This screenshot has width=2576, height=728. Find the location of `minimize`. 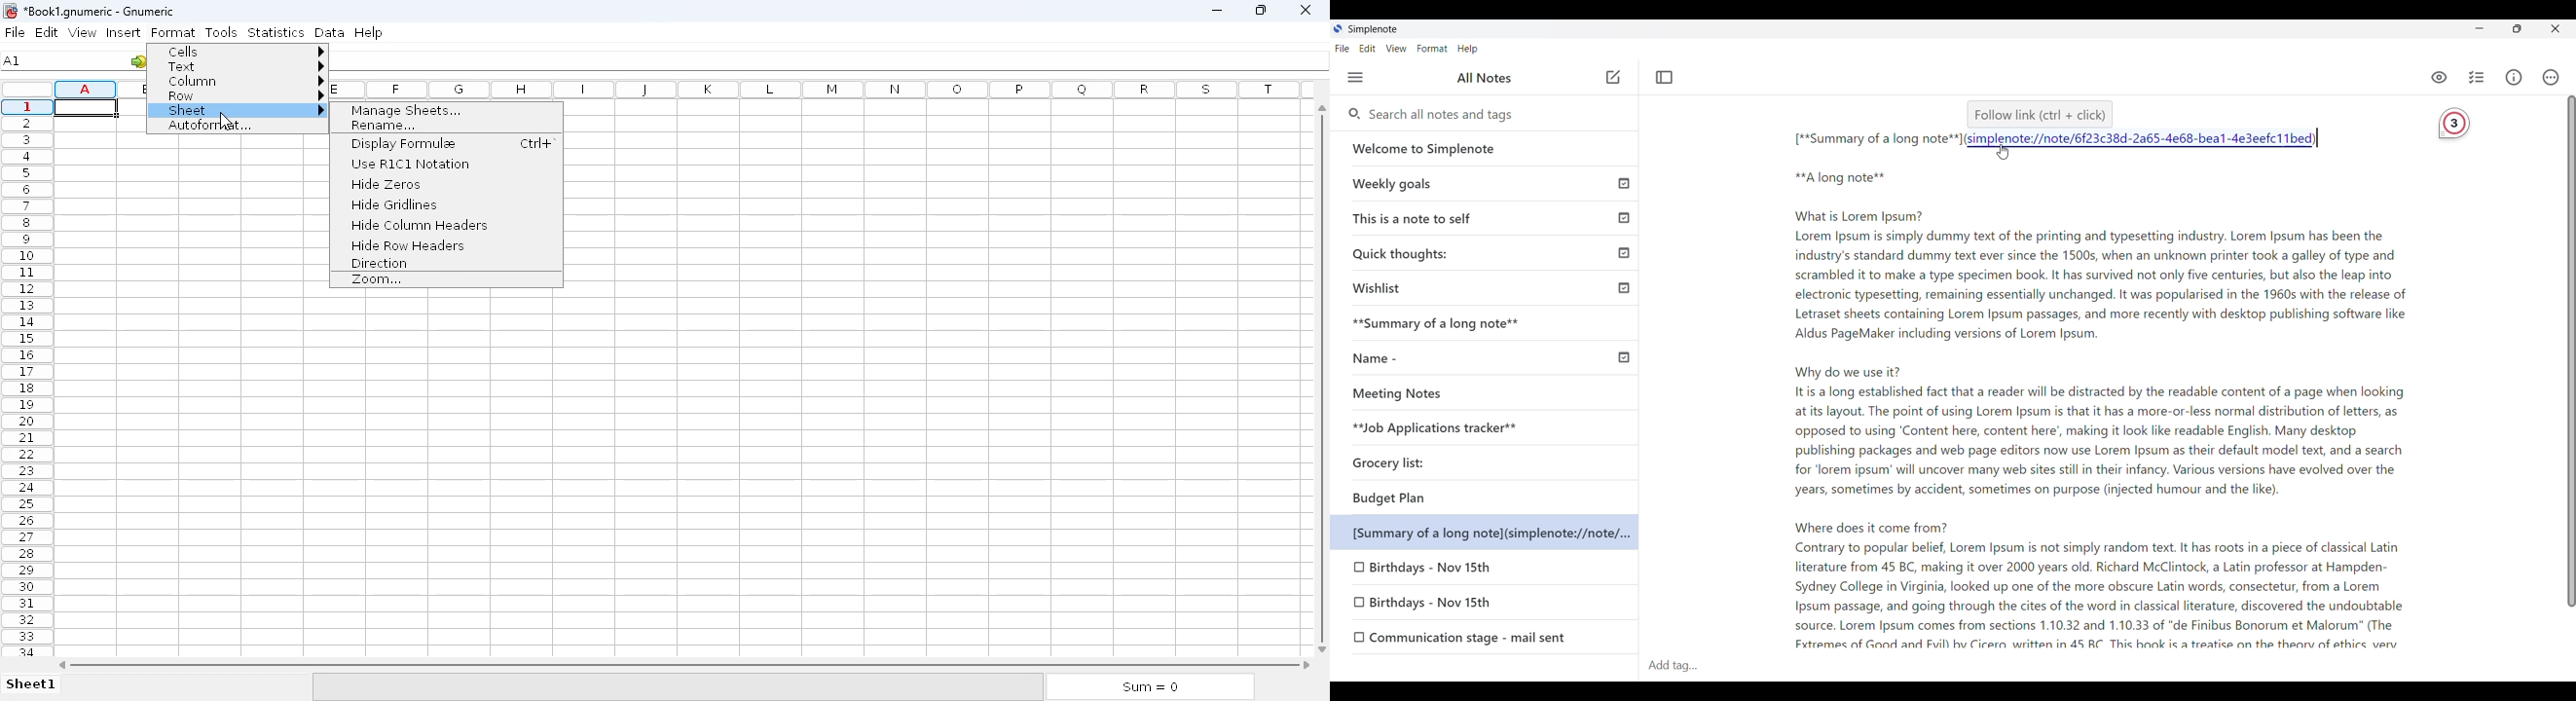

minimize is located at coordinates (1218, 11).